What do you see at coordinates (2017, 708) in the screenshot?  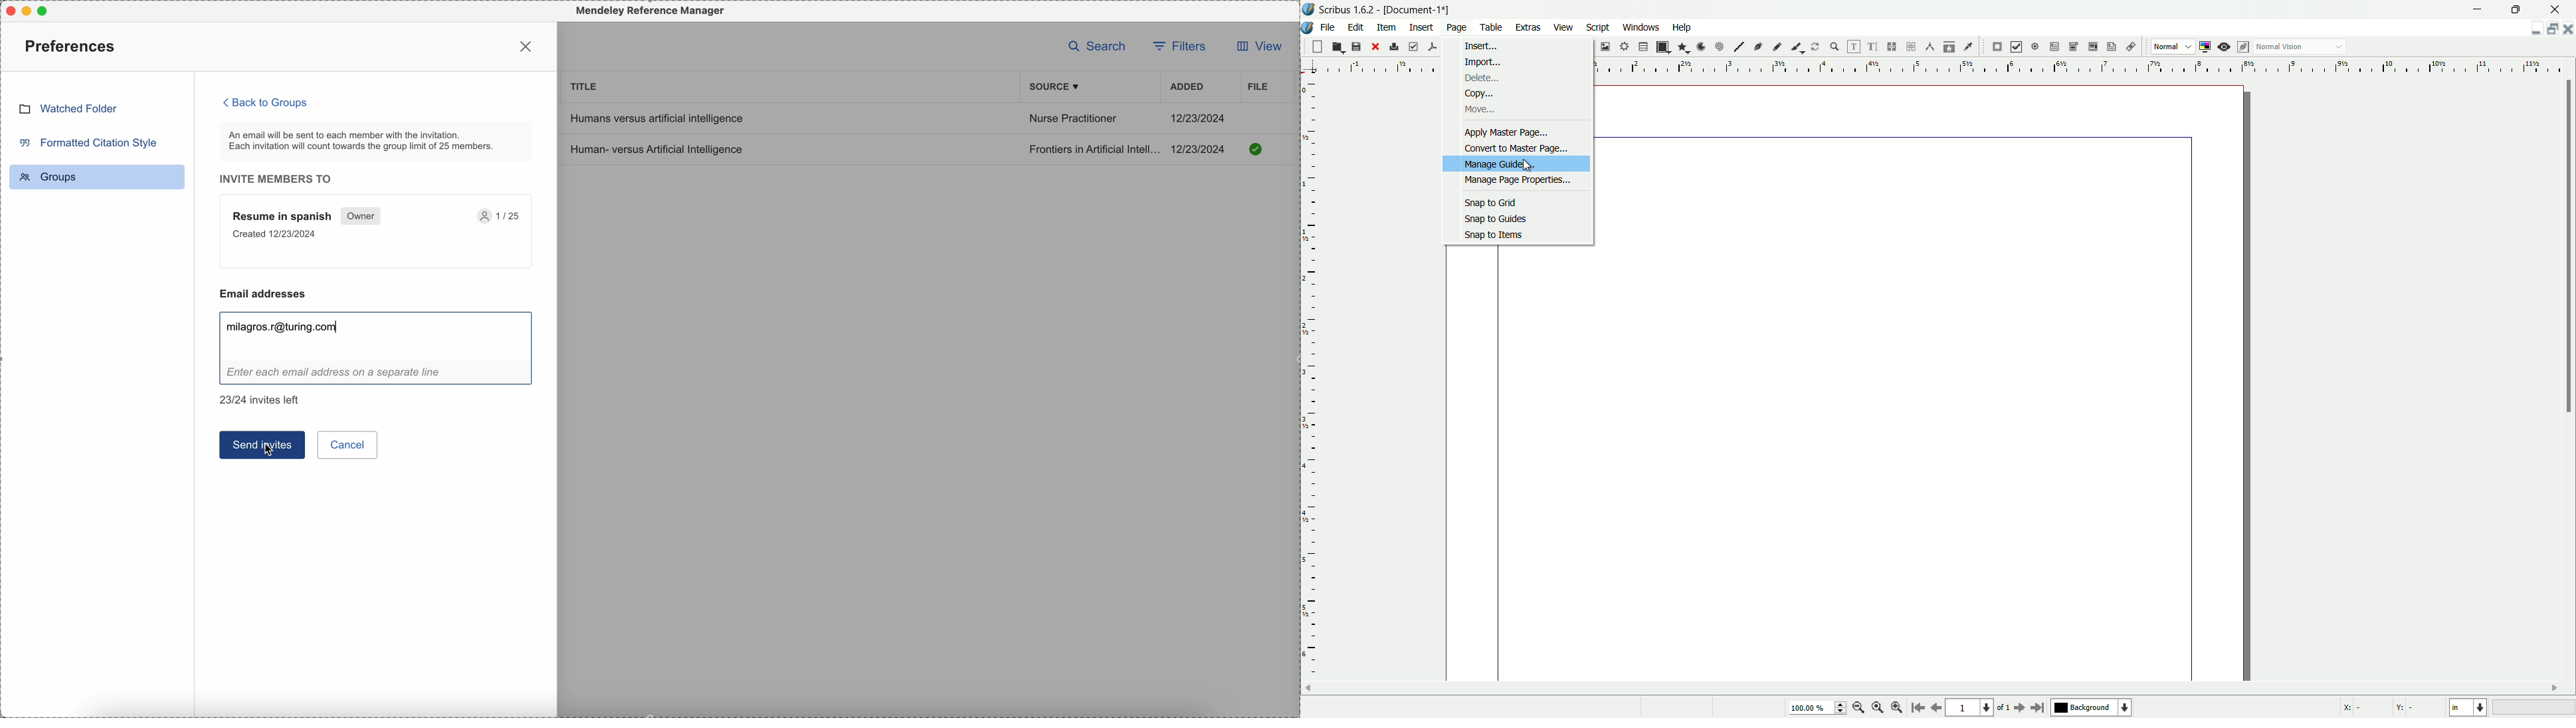 I see `go to next page` at bounding box center [2017, 708].